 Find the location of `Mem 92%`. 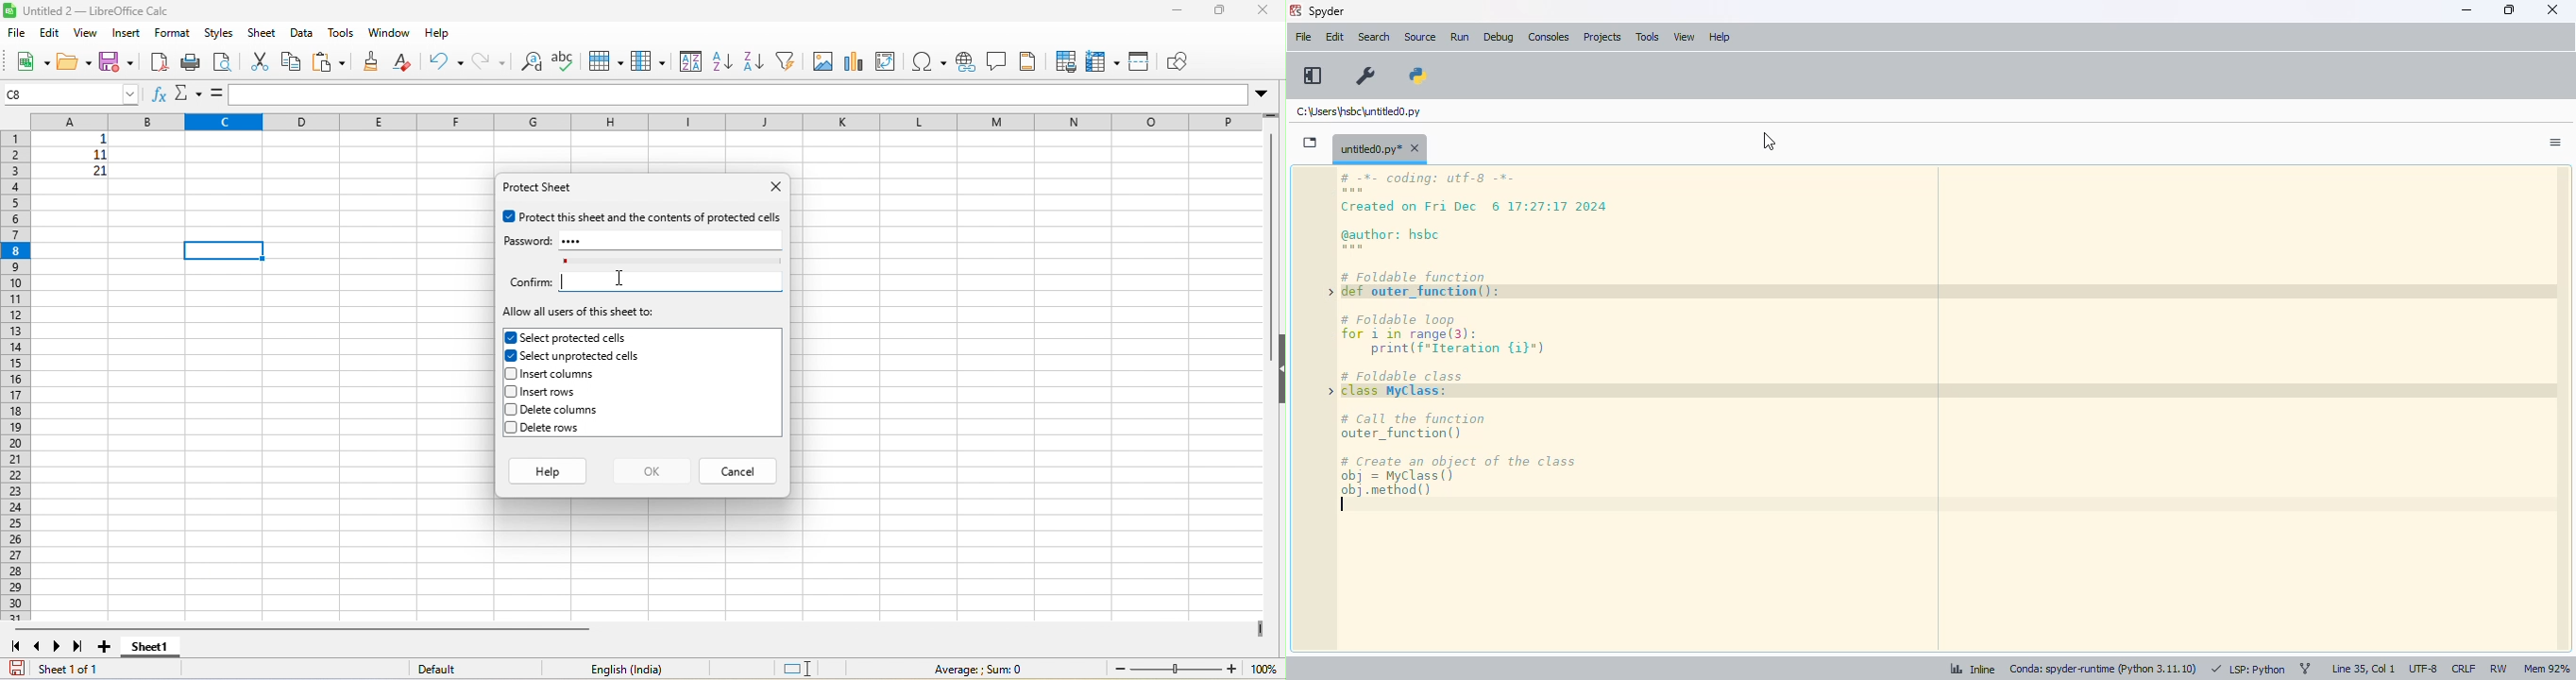

Mem 92% is located at coordinates (2546, 669).